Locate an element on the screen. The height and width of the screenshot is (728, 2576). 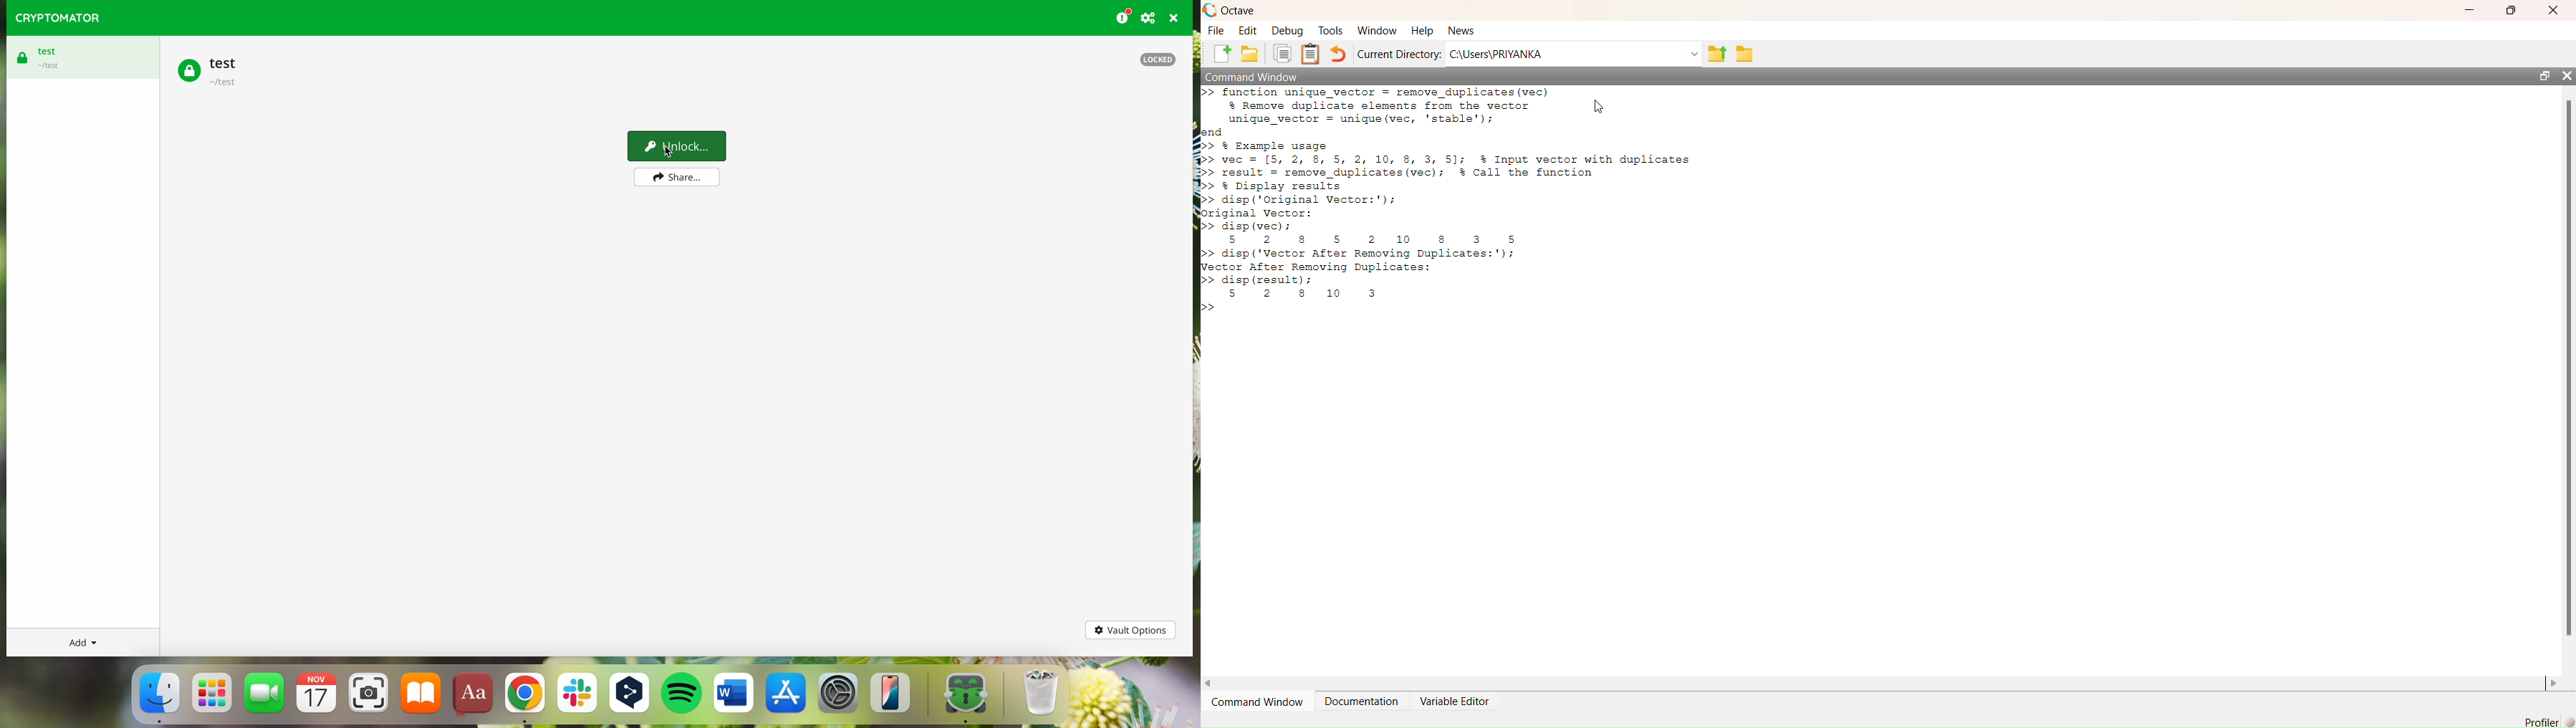
scroll right is located at coordinates (2554, 685).